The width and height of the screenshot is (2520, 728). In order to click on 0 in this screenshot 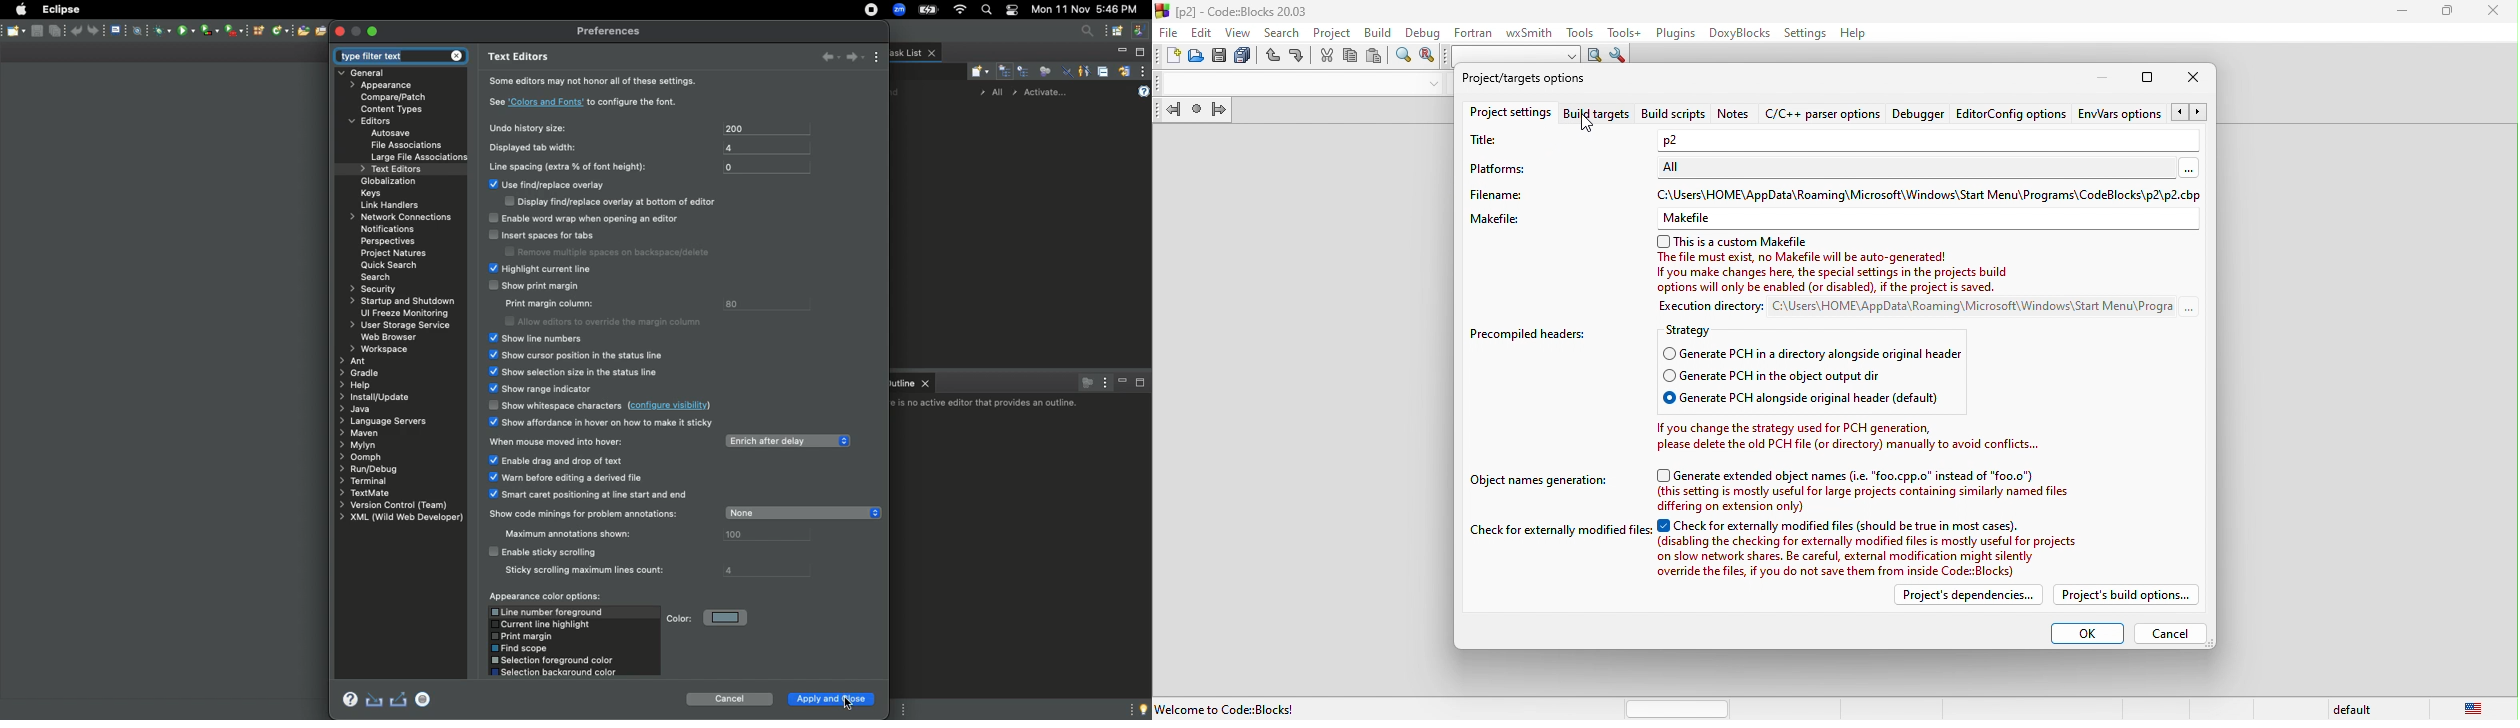, I will do `click(767, 166)`.